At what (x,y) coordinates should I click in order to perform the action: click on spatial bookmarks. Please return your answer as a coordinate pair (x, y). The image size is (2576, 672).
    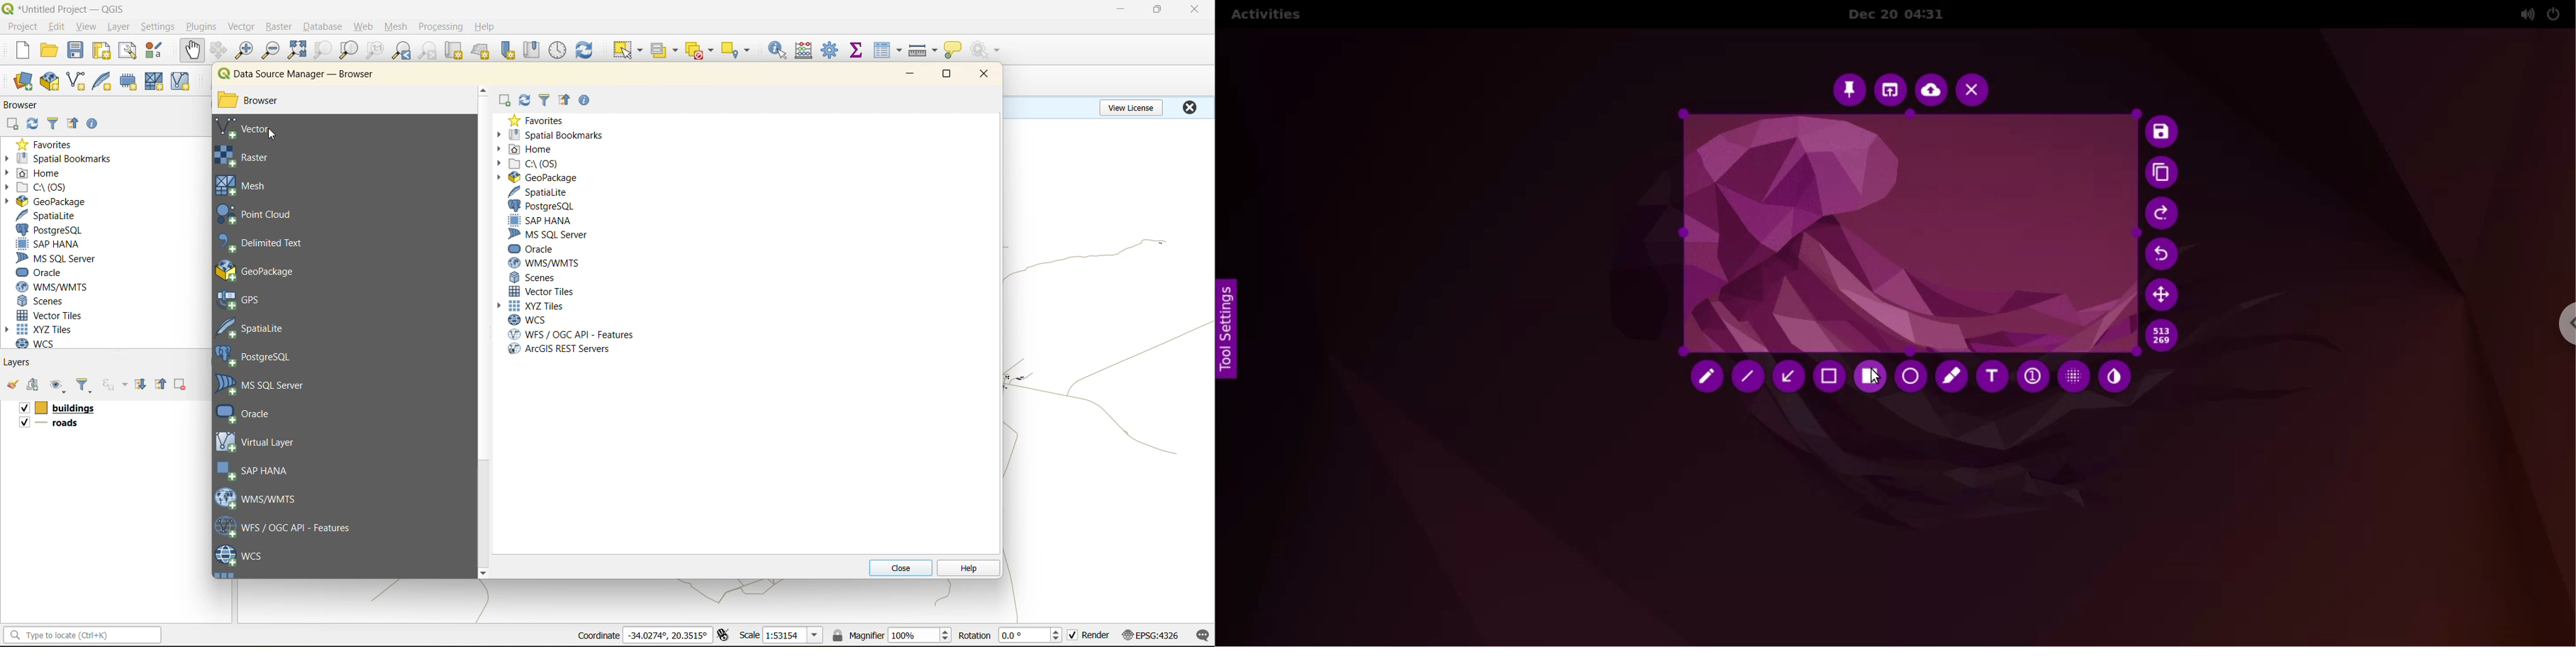
    Looking at the image, I should click on (554, 134).